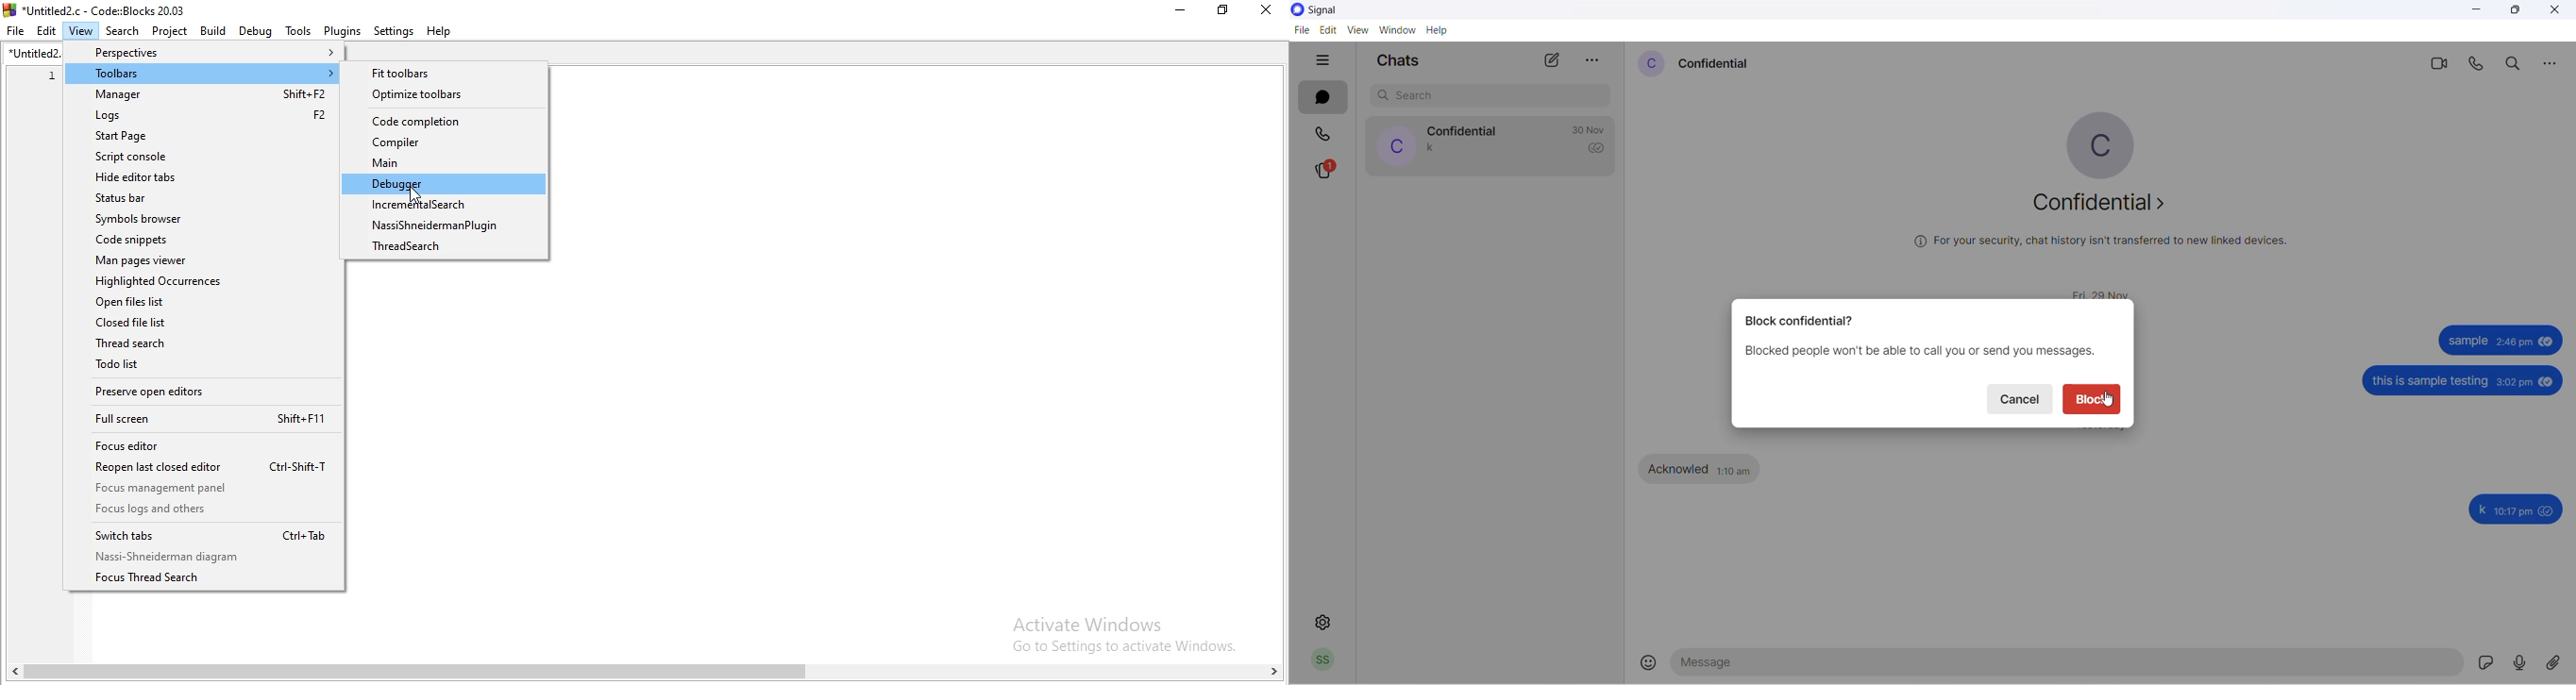 The image size is (2576, 700). Describe the element at coordinates (447, 248) in the screenshot. I see `Thread search` at that location.